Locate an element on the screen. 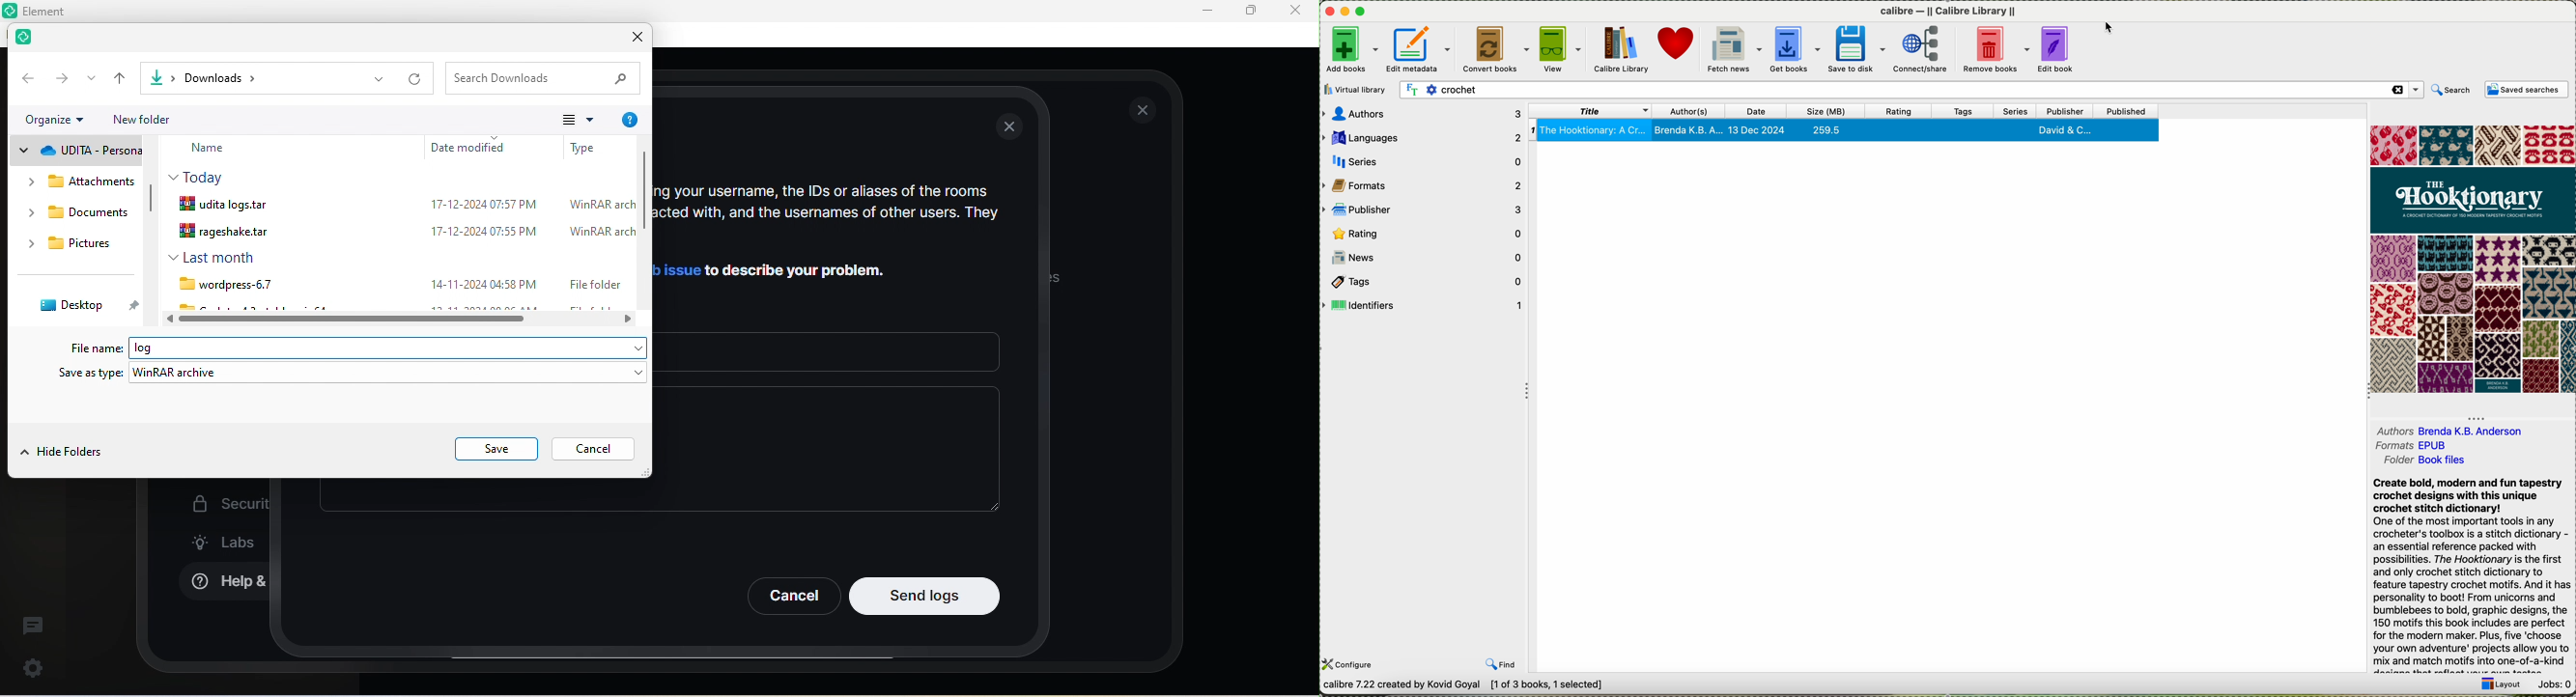  Brenda K.B. Anderson is located at coordinates (2475, 432).